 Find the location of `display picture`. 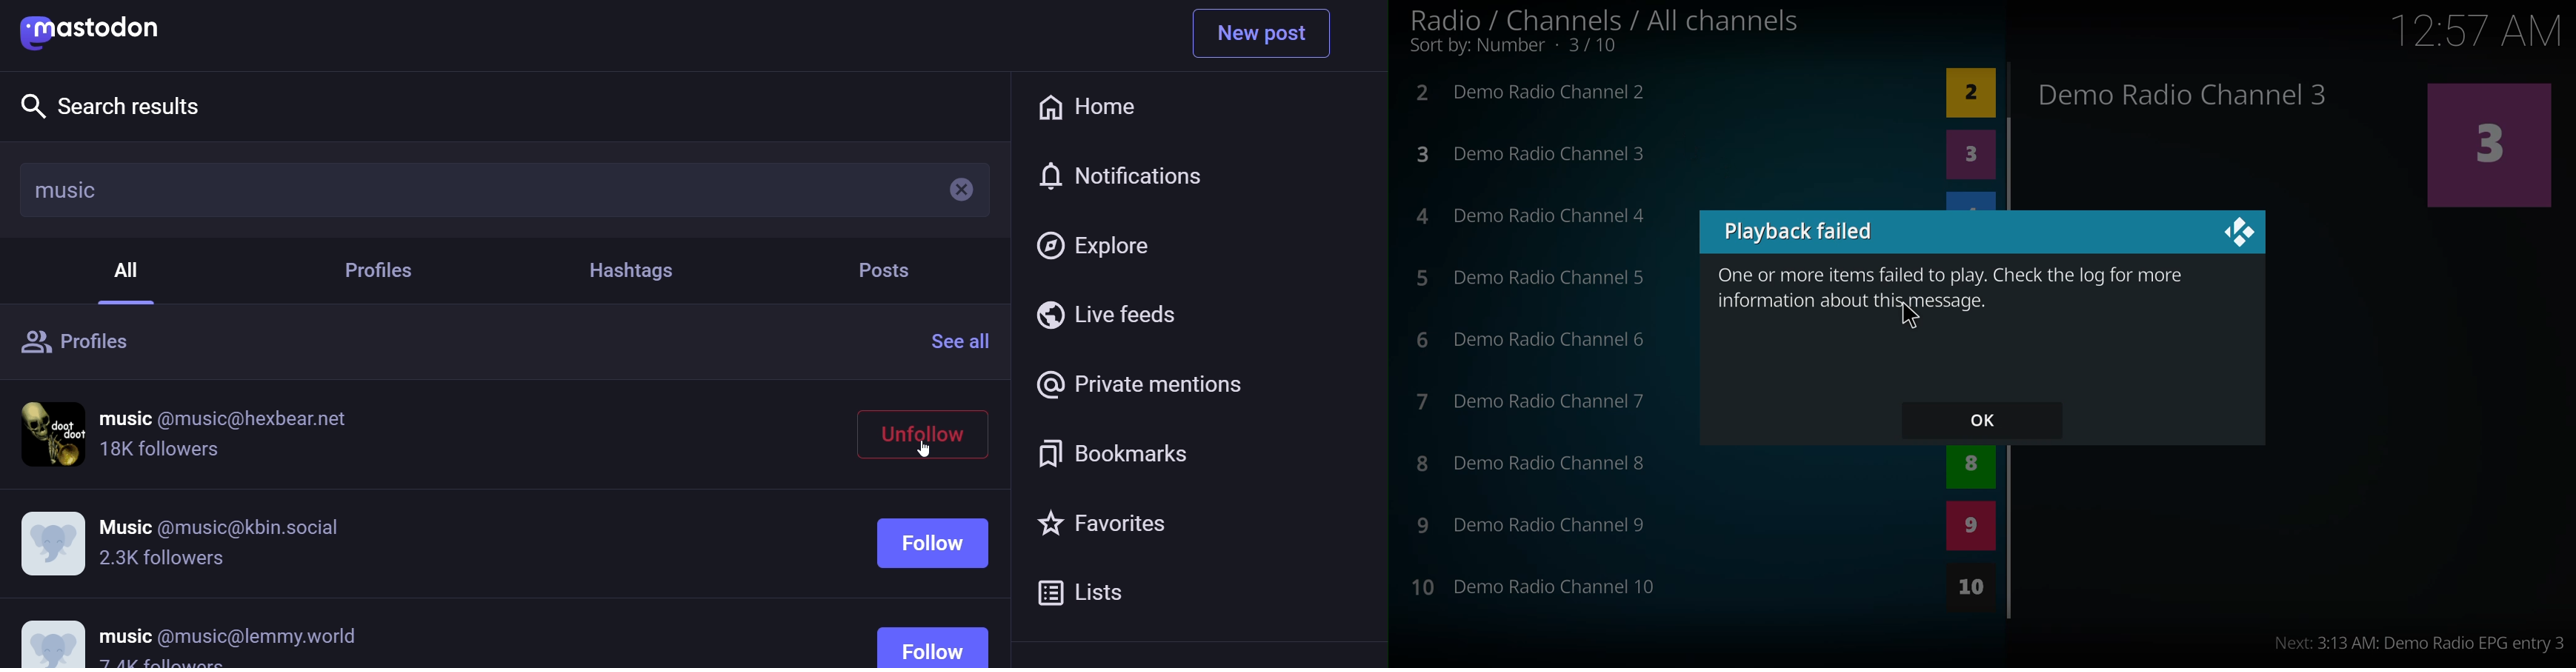

display picture is located at coordinates (52, 635).